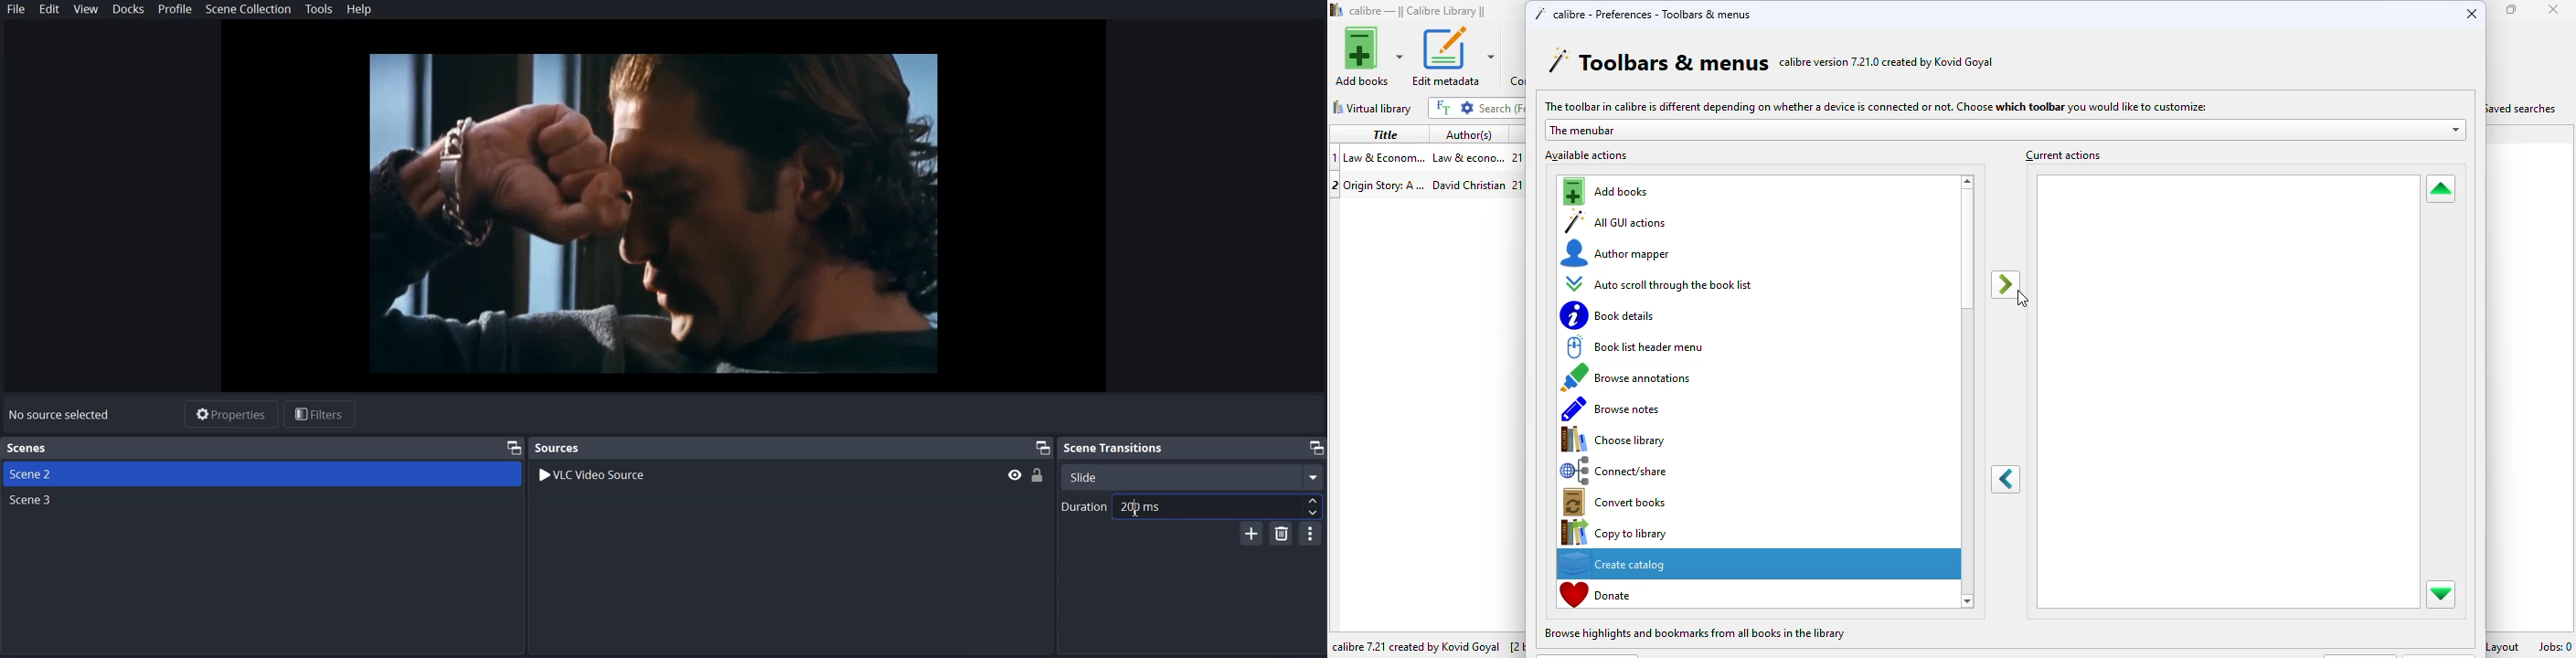  Describe the element at coordinates (34, 500) in the screenshot. I see `Scene` at that location.